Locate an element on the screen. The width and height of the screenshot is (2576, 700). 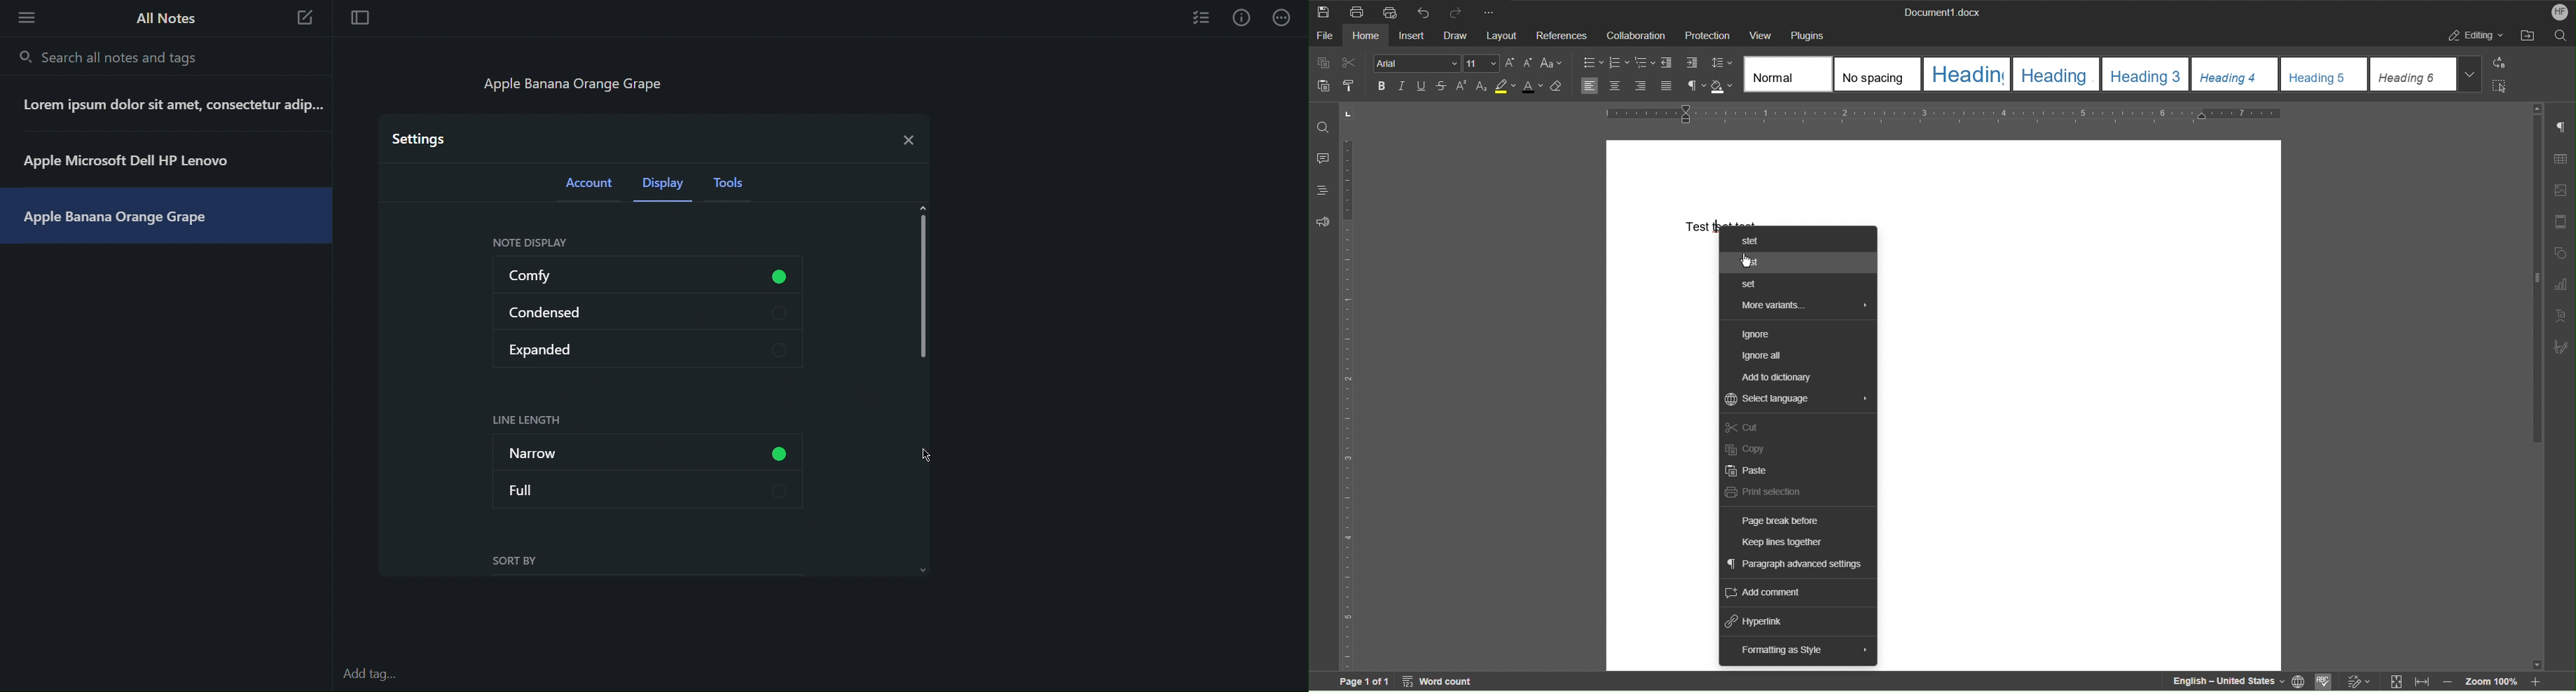
Cut is located at coordinates (1751, 426).